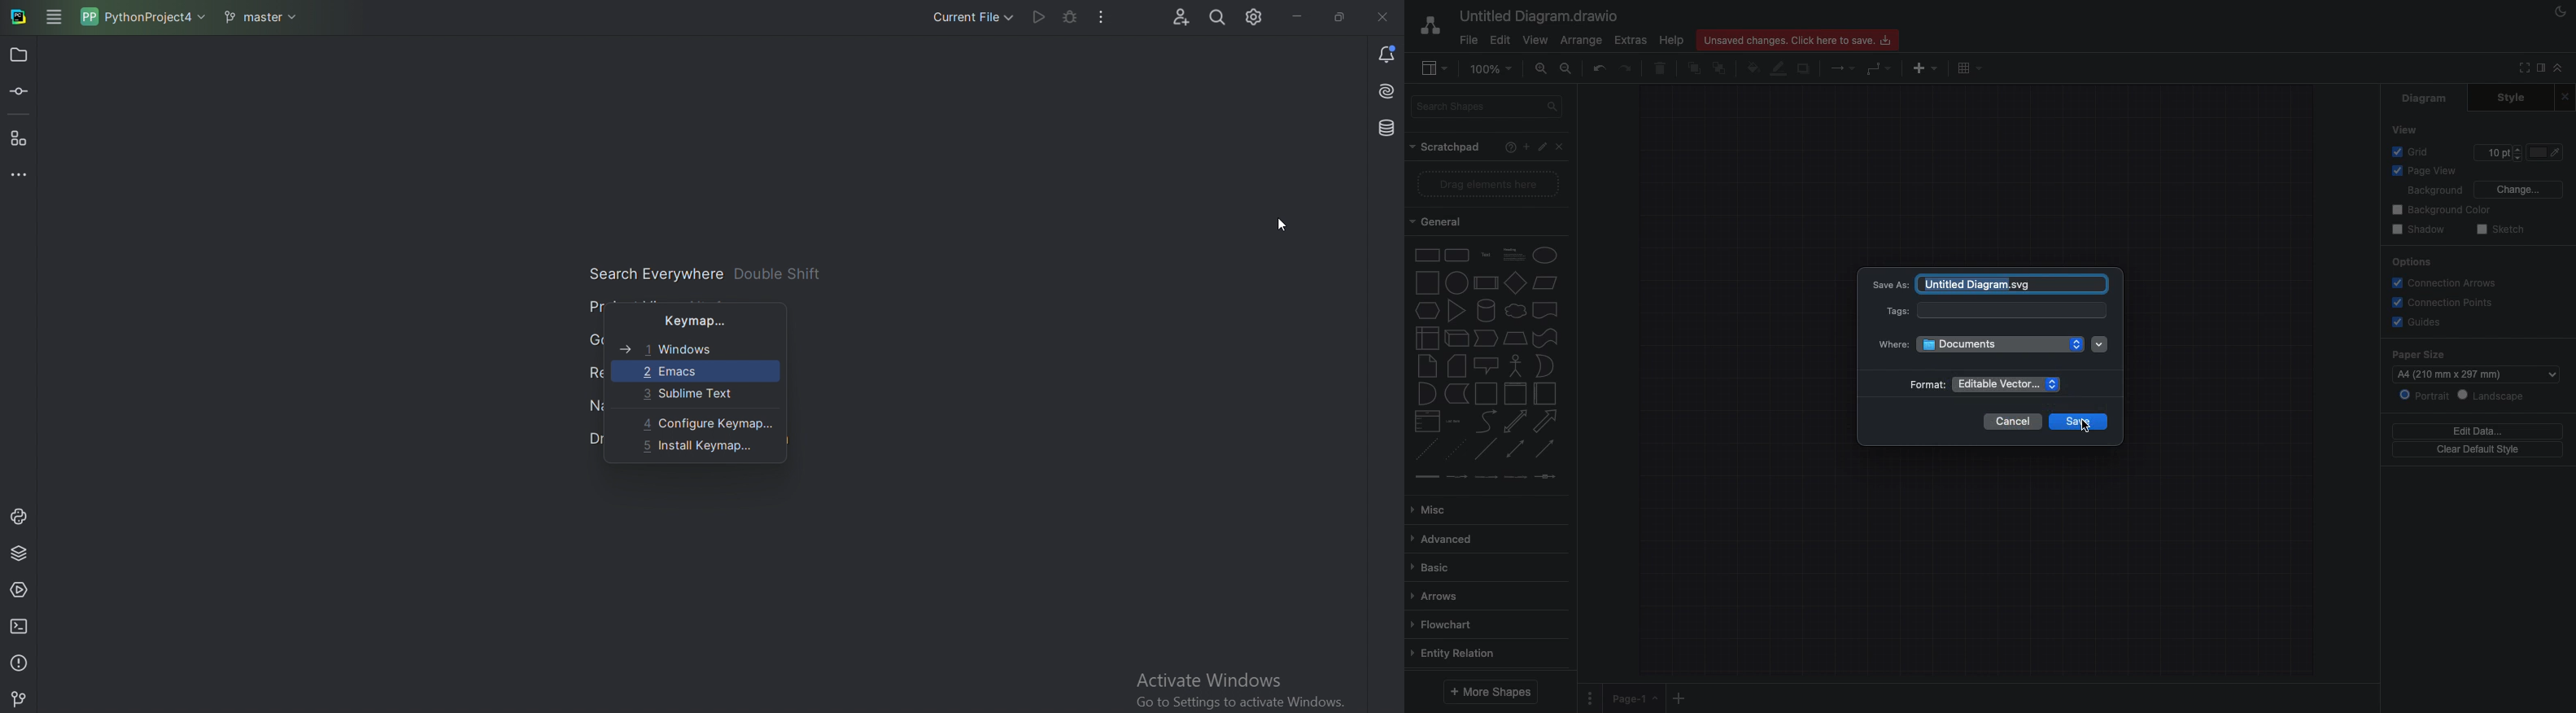 This screenshot has width=2576, height=728. I want to click on Misc, so click(1438, 510).